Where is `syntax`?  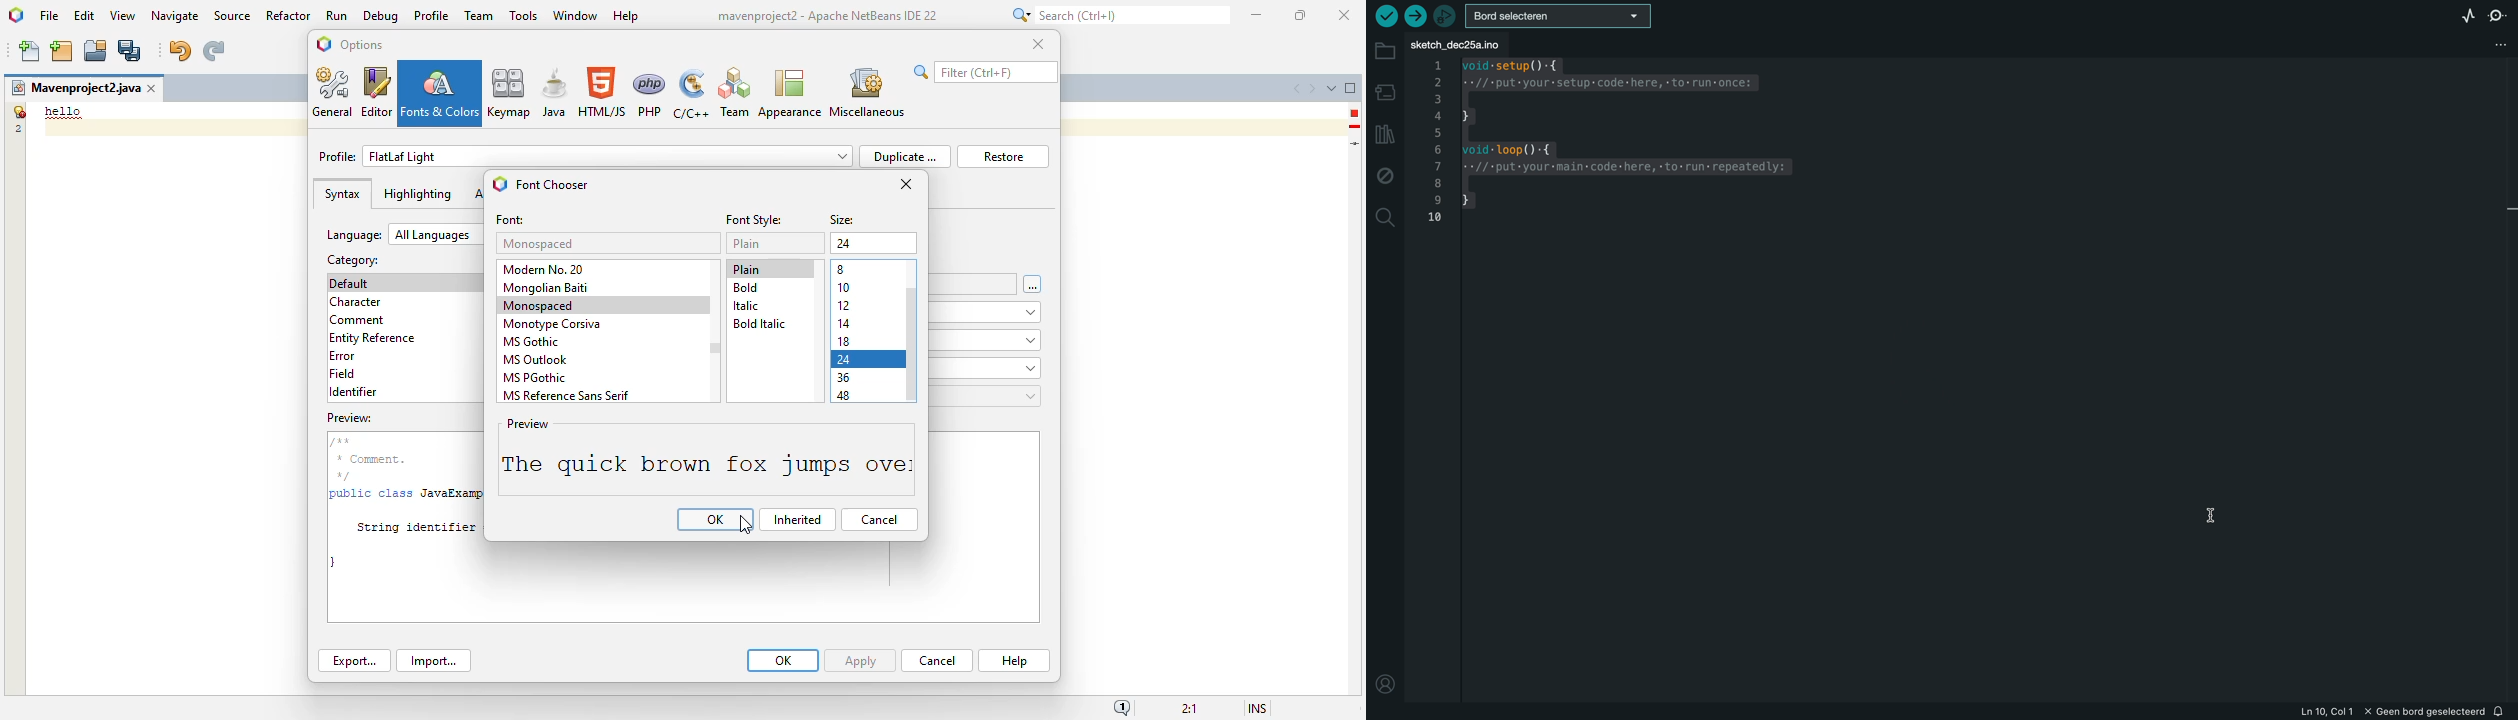 syntax is located at coordinates (342, 194).